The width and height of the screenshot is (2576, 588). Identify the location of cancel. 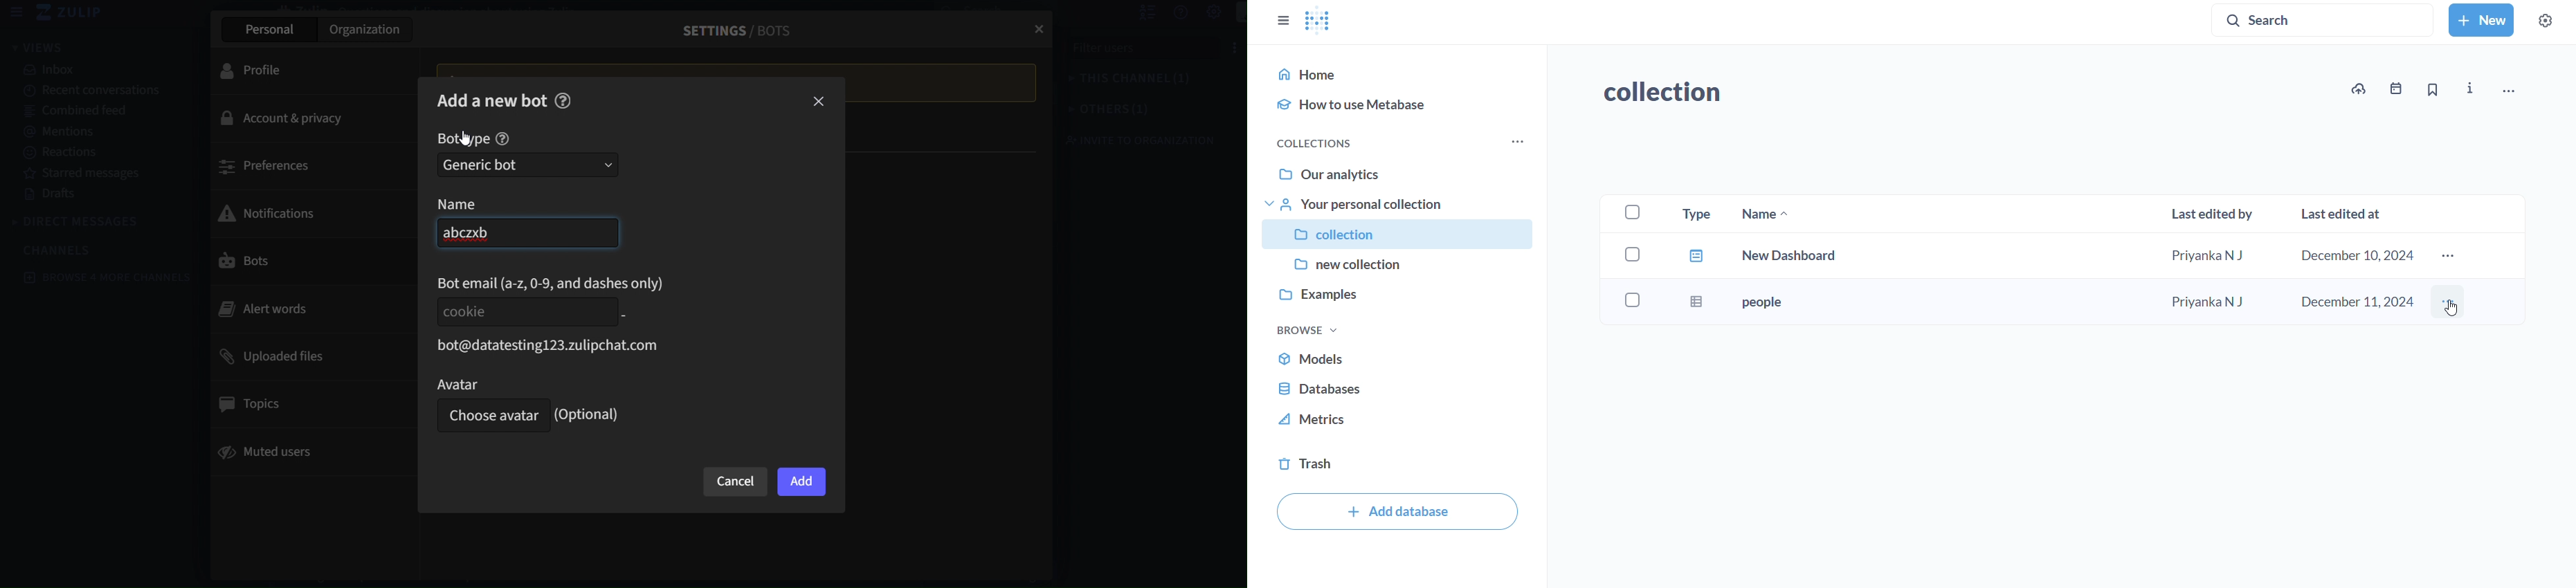
(736, 482).